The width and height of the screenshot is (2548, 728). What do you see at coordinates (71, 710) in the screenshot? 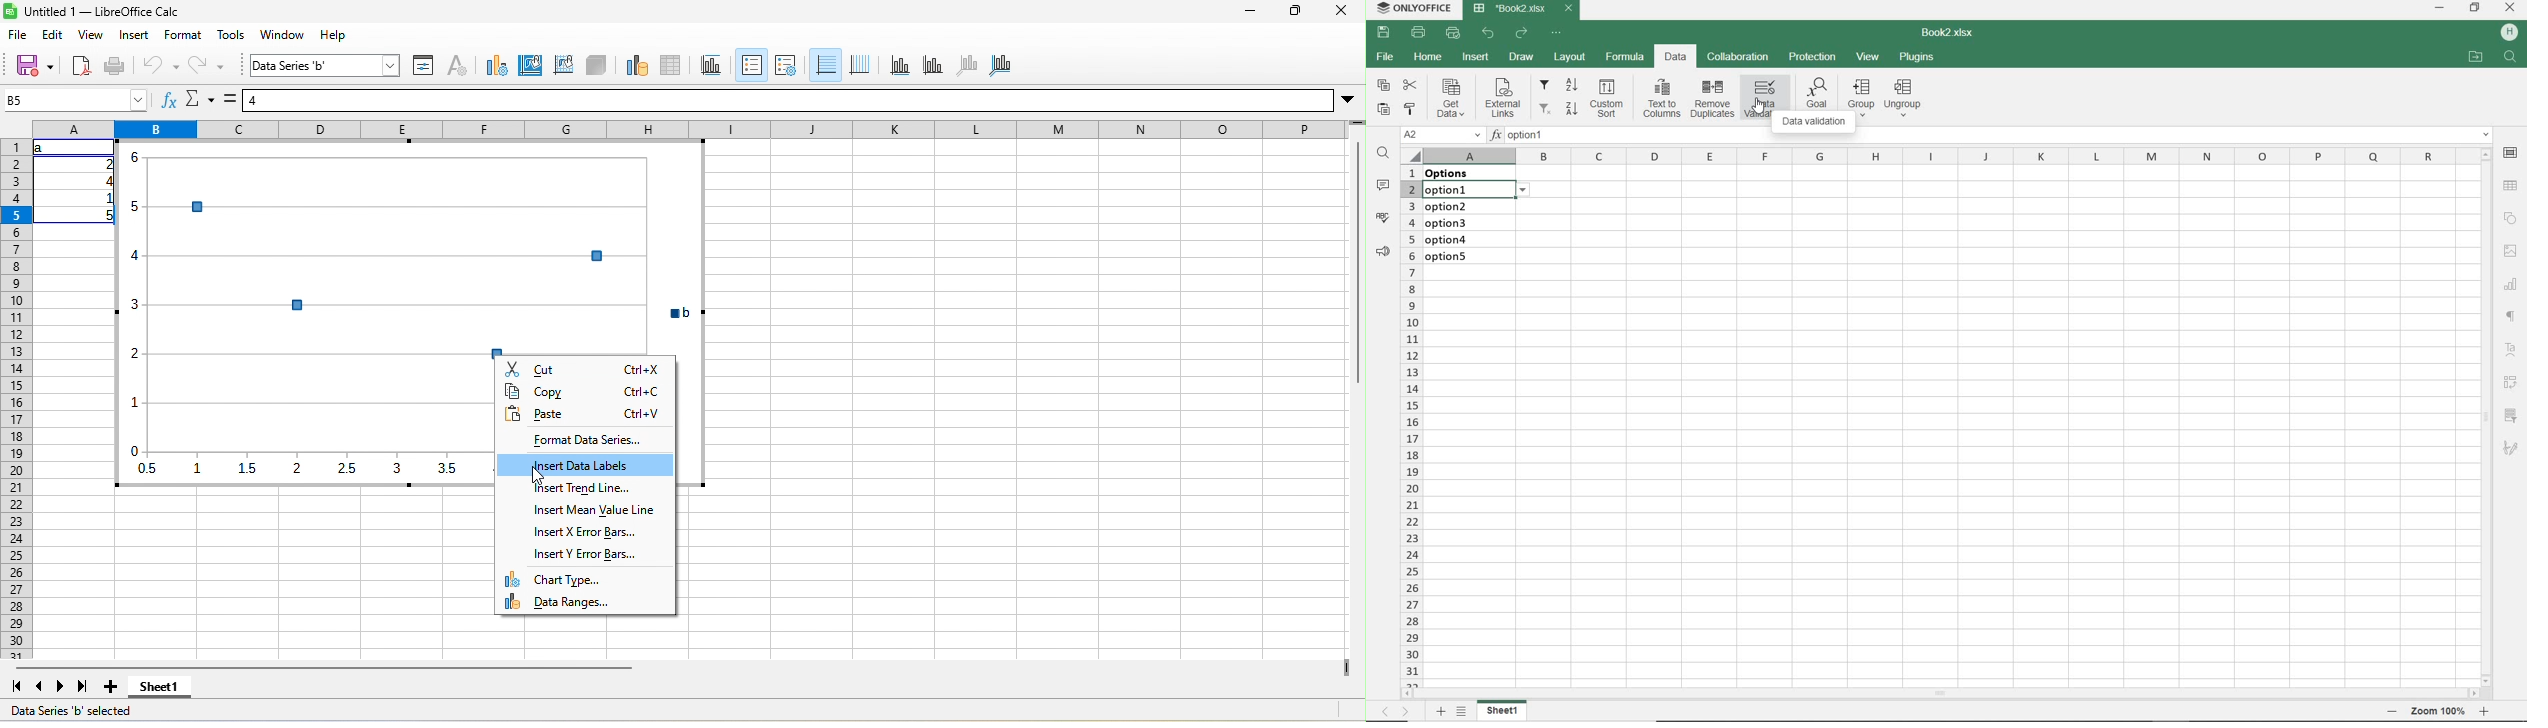
I see `Data Series 'b' selected` at bounding box center [71, 710].